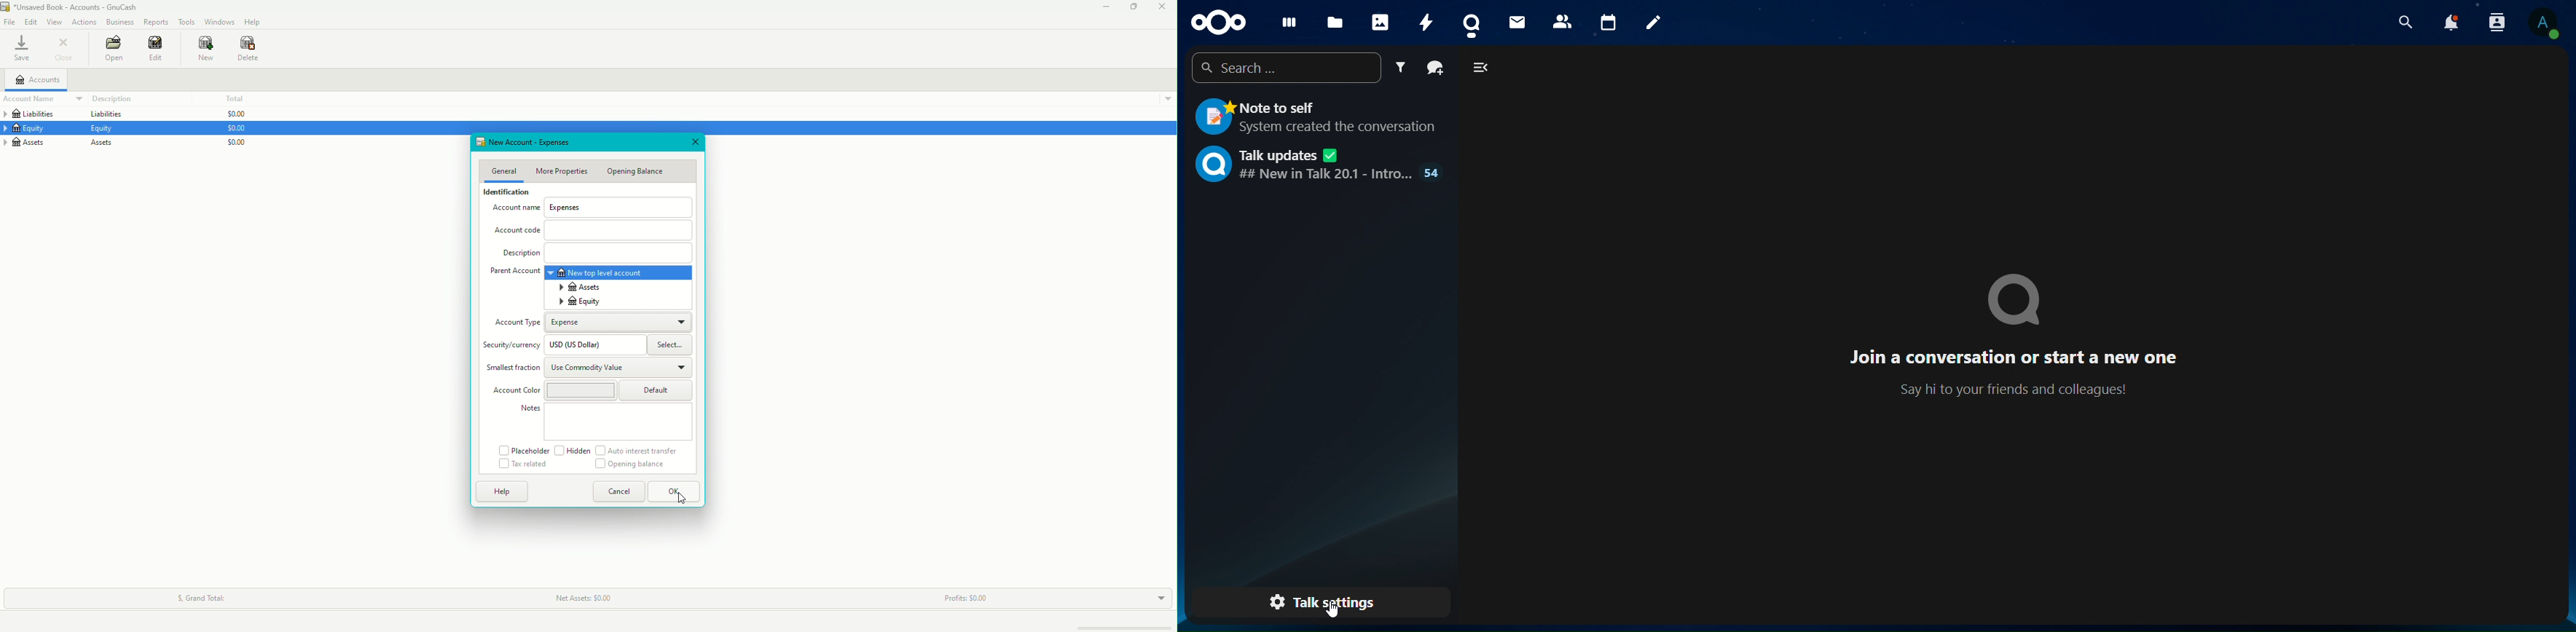 This screenshot has width=2576, height=644. Describe the element at coordinates (560, 252) in the screenshot. I see `Asset` at that location.